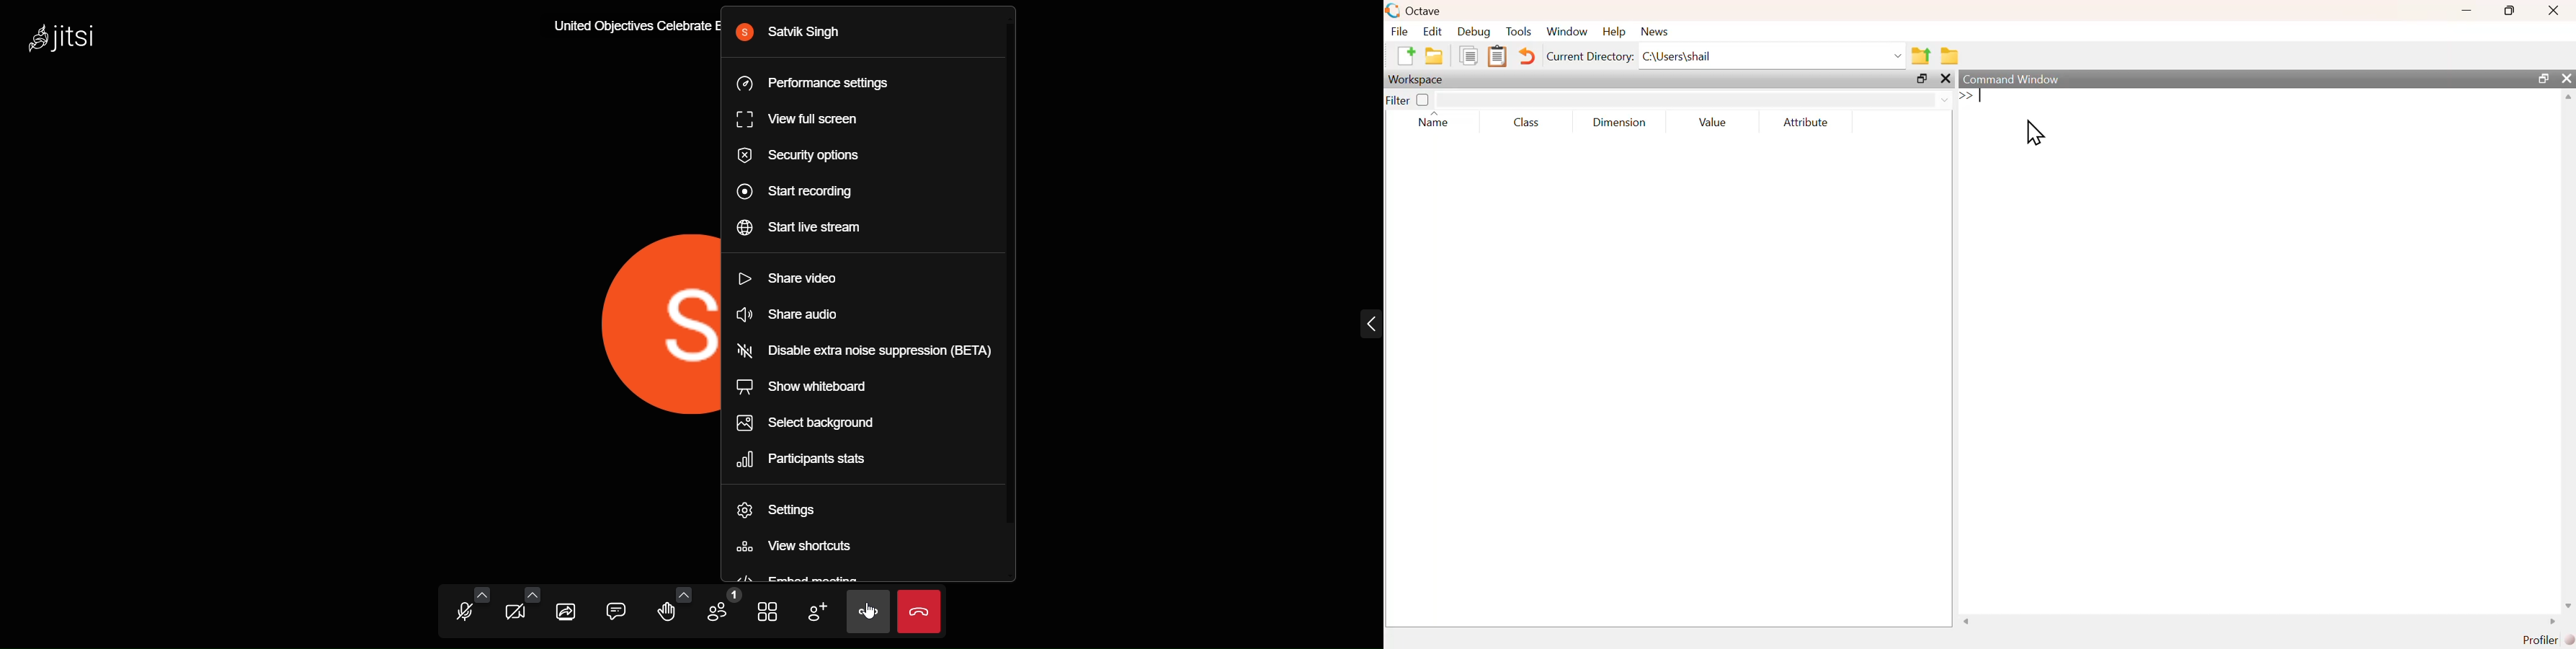 Image resolution: width=2576 pixels, height=672 pixels. I want to click on filter, so click(1398, 99).